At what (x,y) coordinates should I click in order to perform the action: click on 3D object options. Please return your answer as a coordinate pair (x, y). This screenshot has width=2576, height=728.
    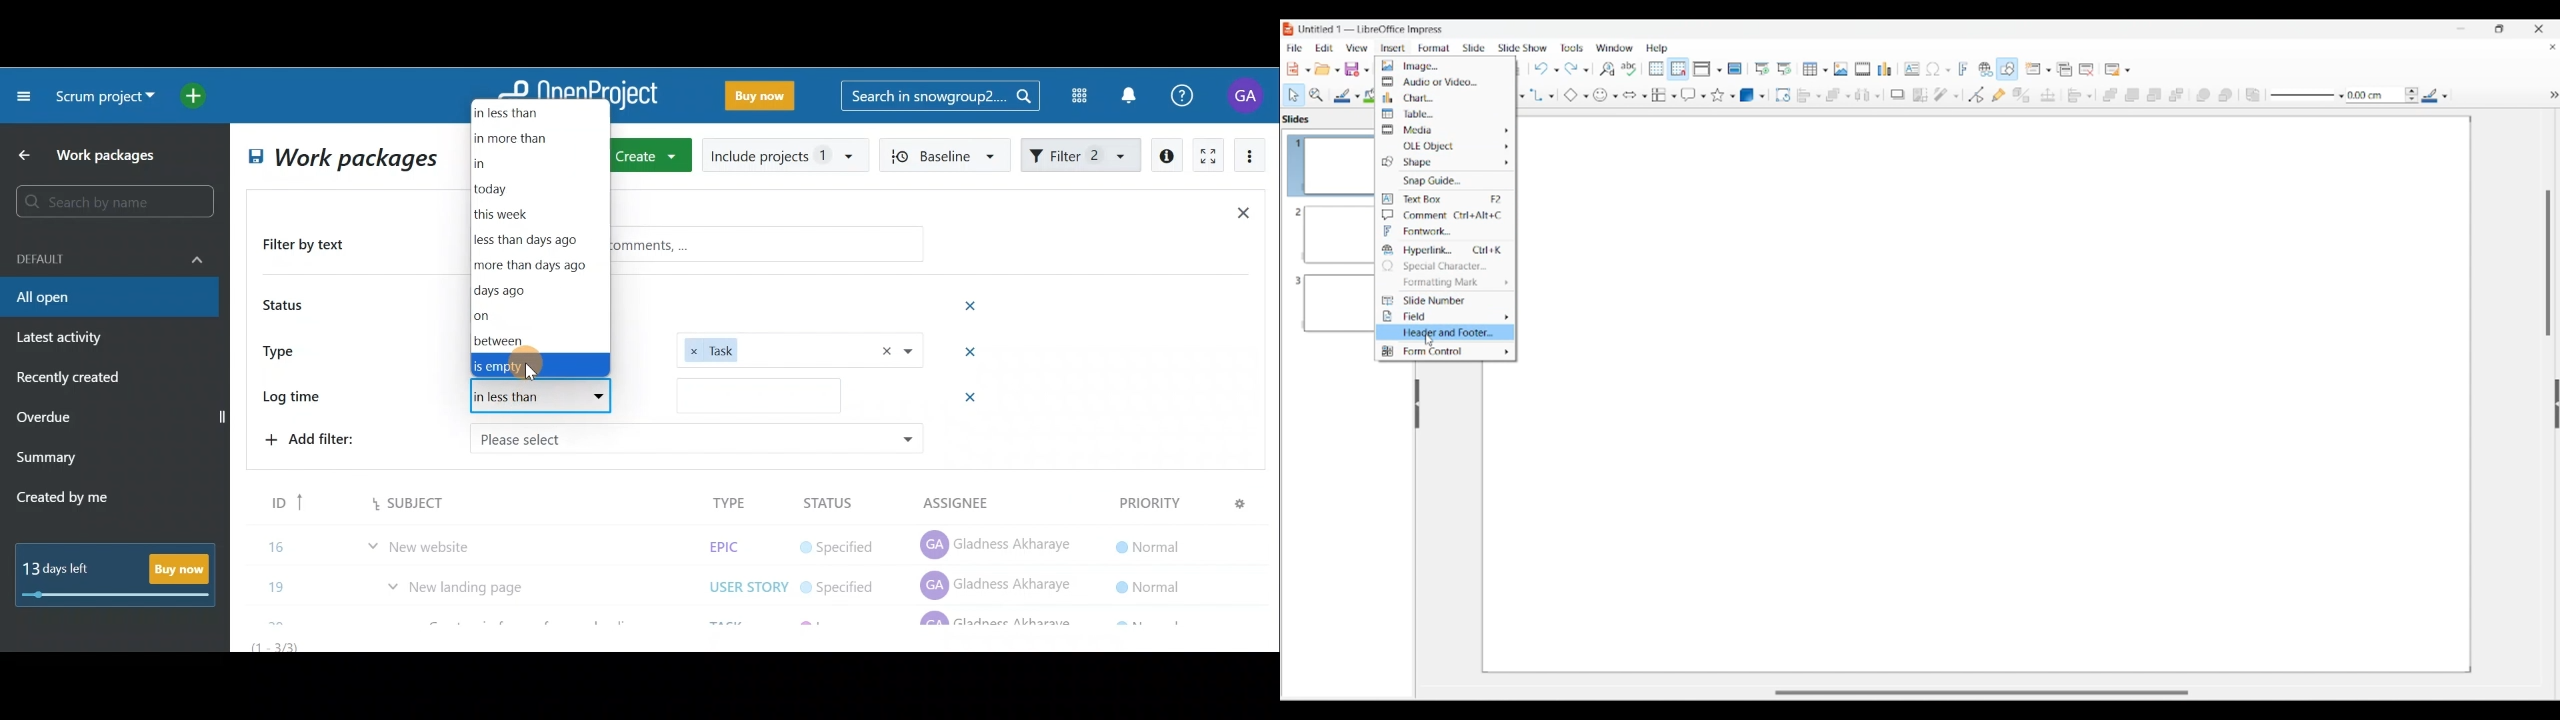
    Looking at the image, I should click on (1752, 95).